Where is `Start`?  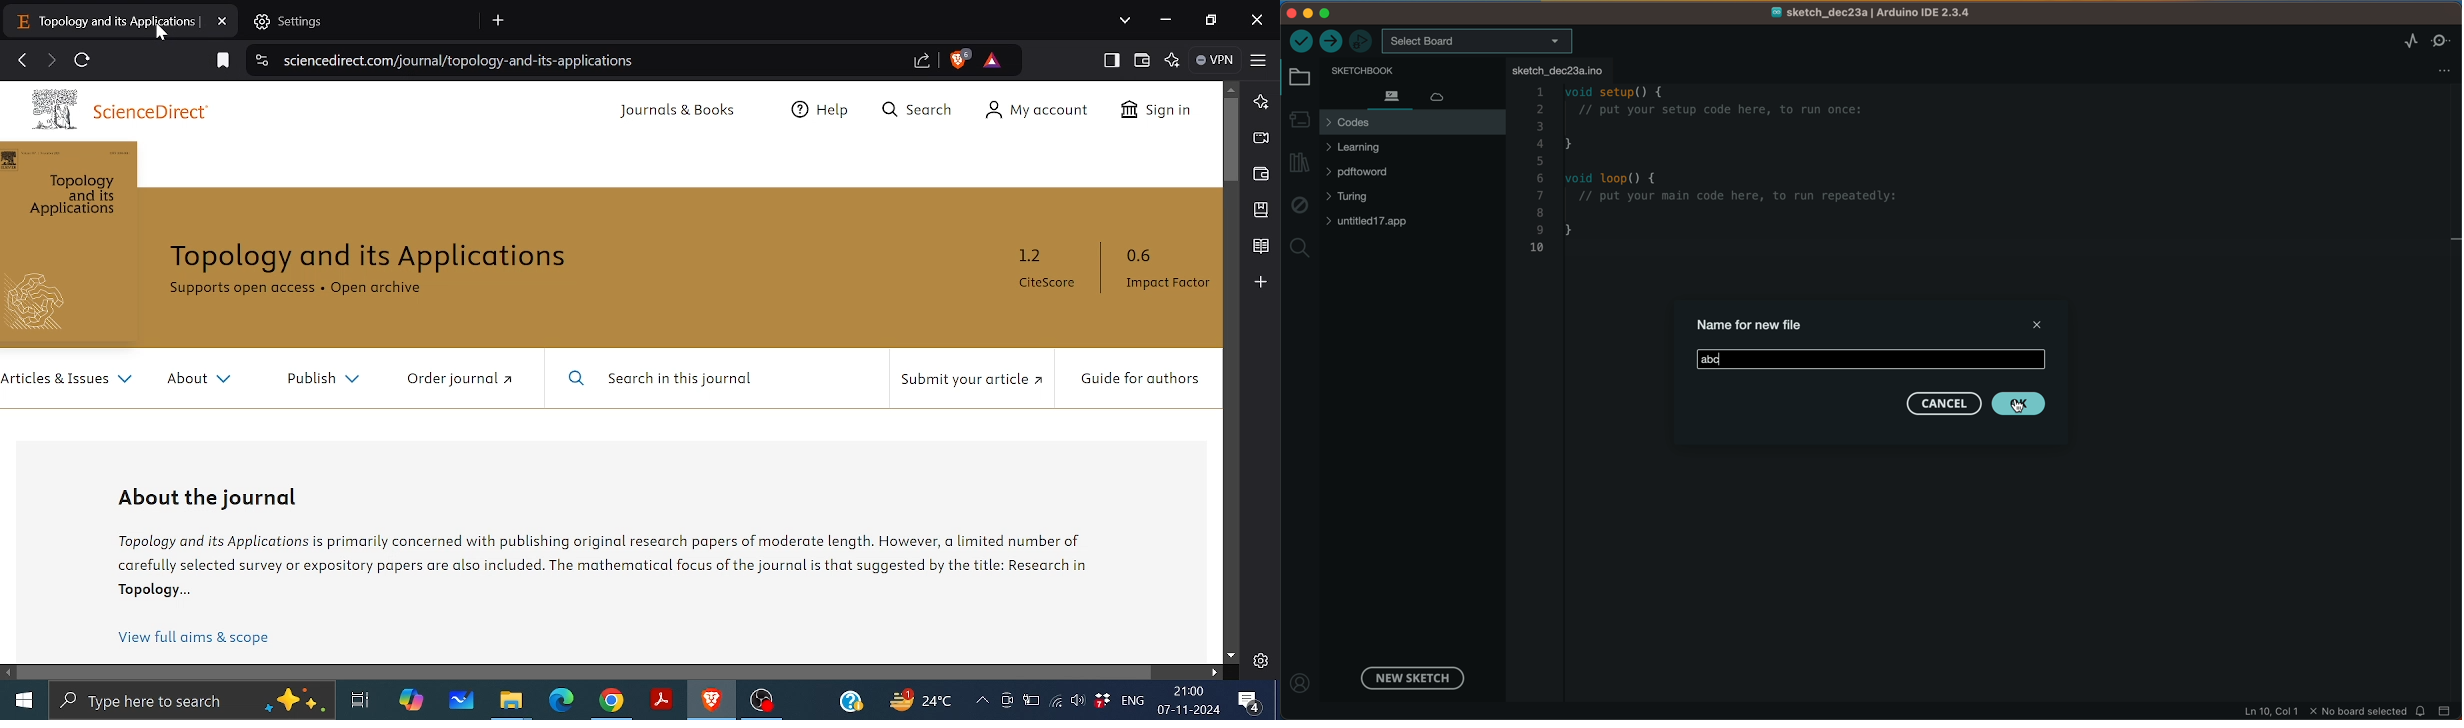
Start is located at coordinates (24, 701).